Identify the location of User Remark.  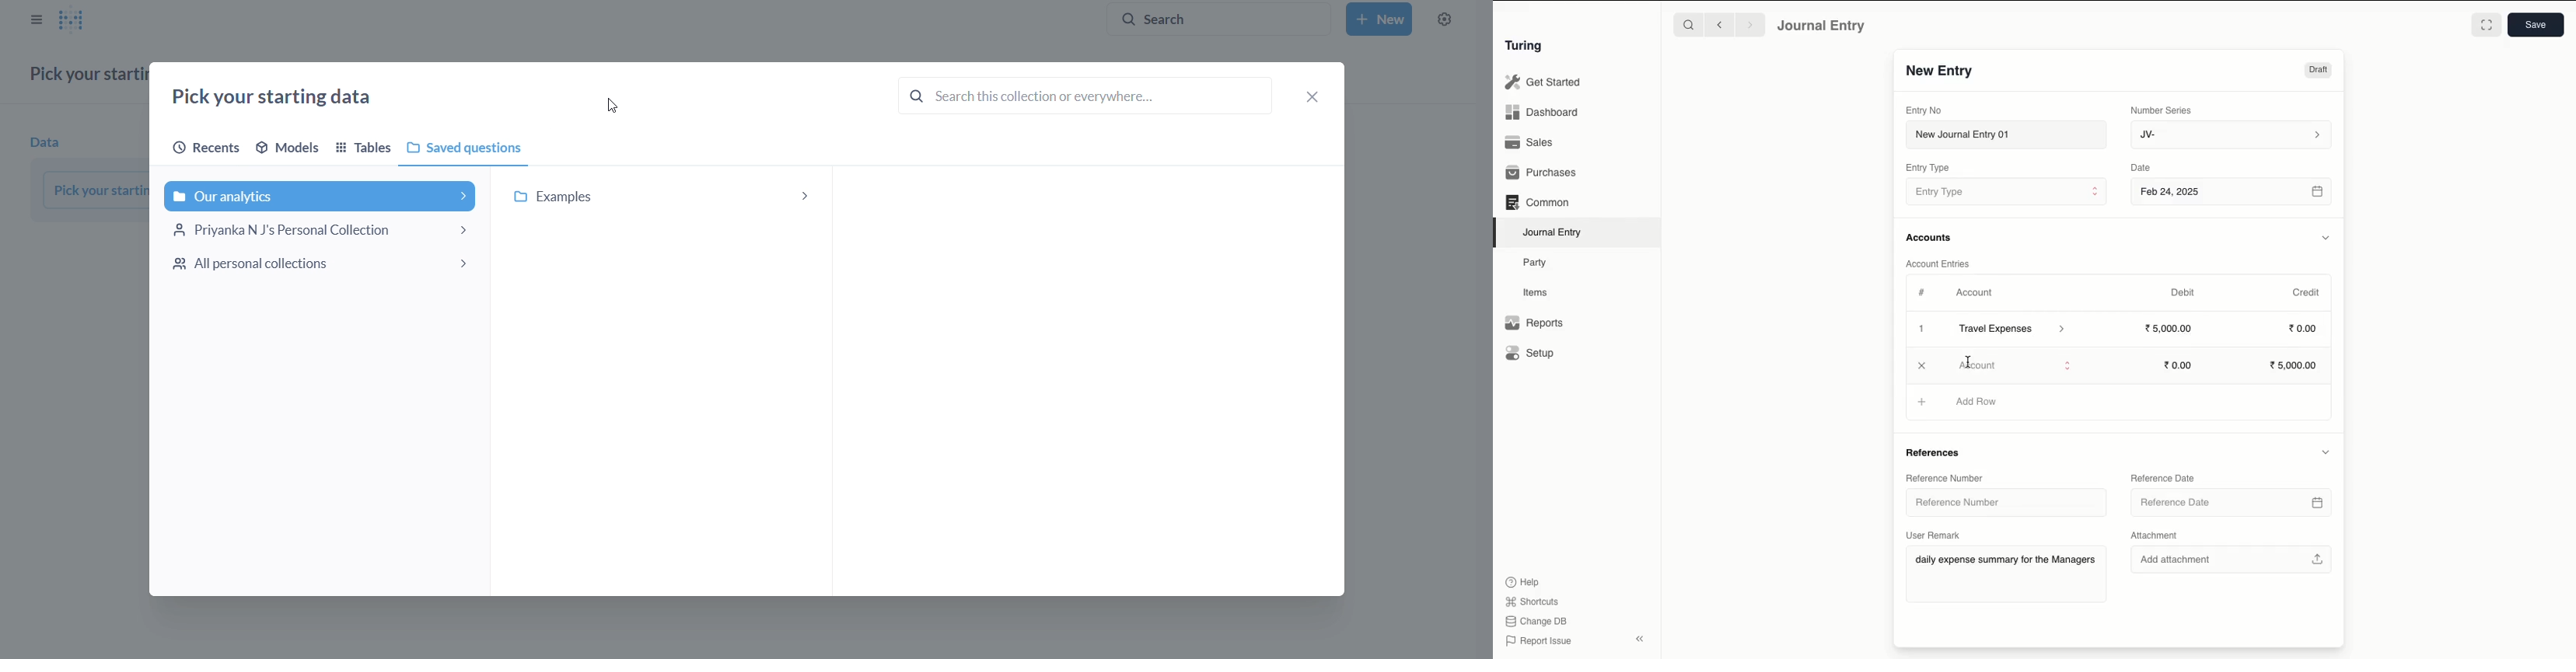
(1934, 535).